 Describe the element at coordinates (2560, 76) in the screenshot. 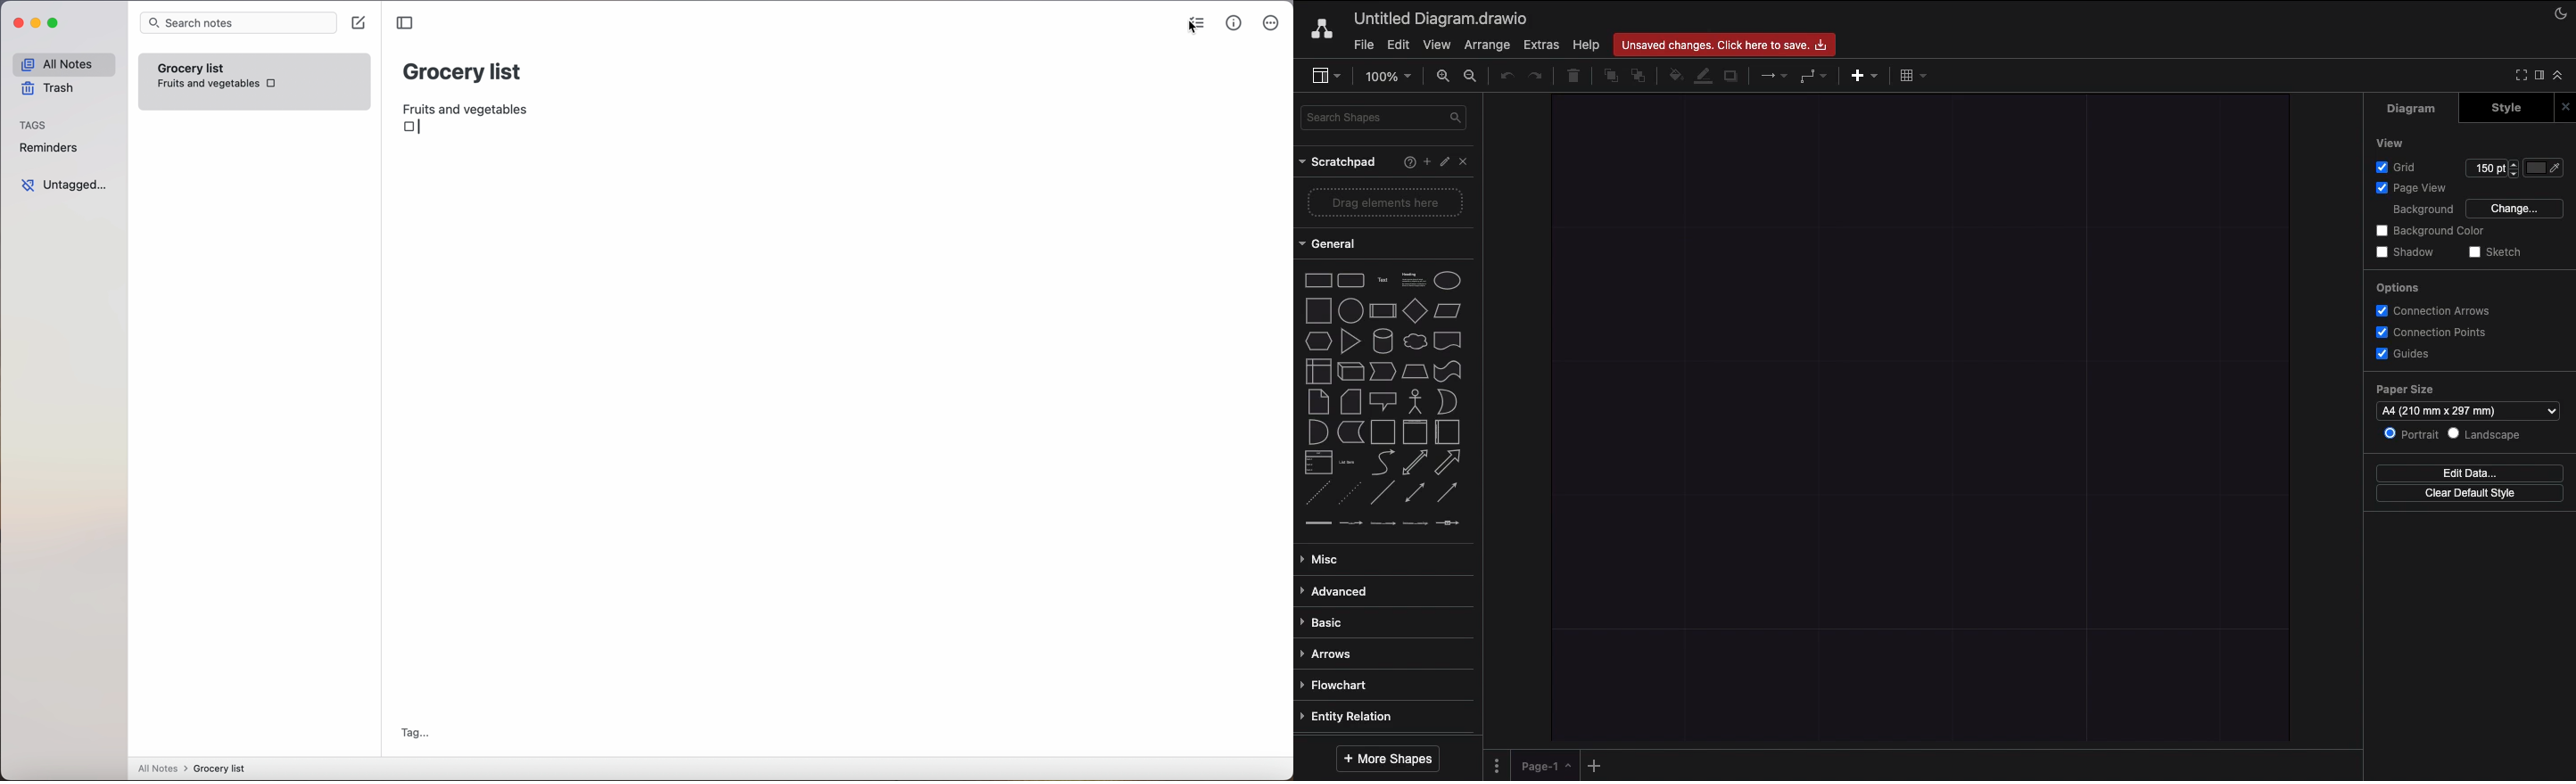

I see `Collapse` at that location.